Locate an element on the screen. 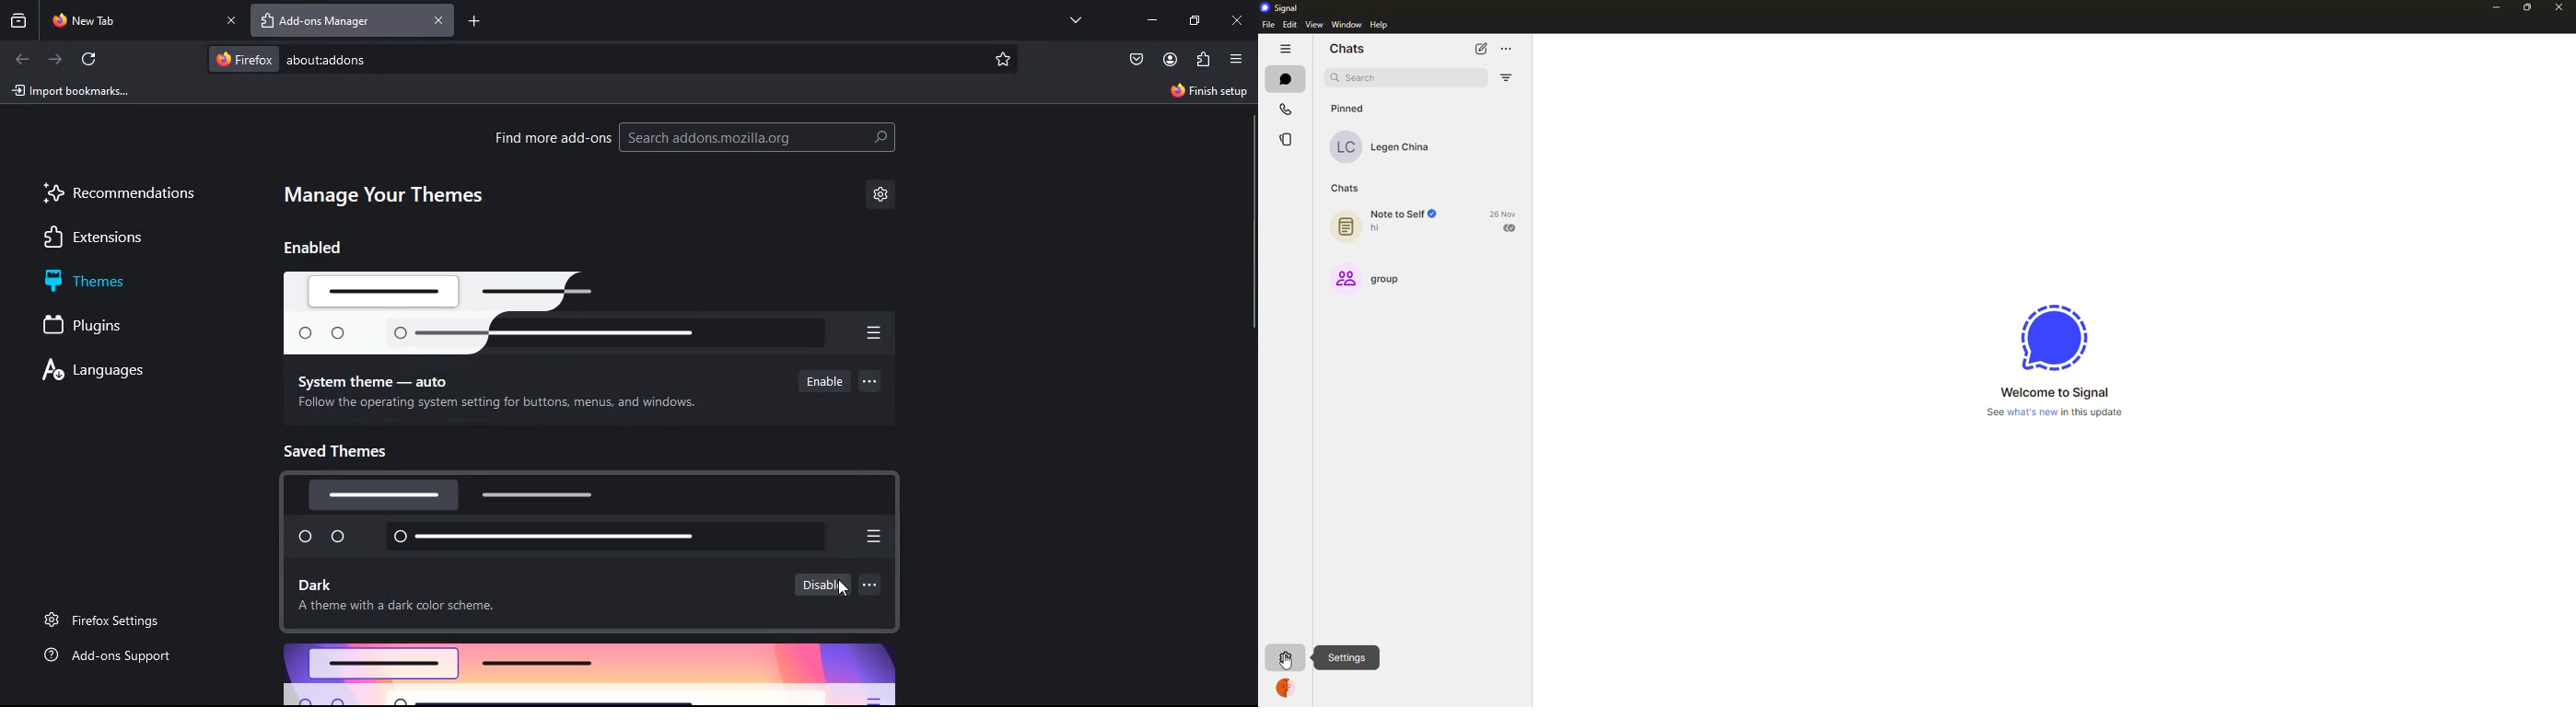  filter is located at coordinates (1508, 78).